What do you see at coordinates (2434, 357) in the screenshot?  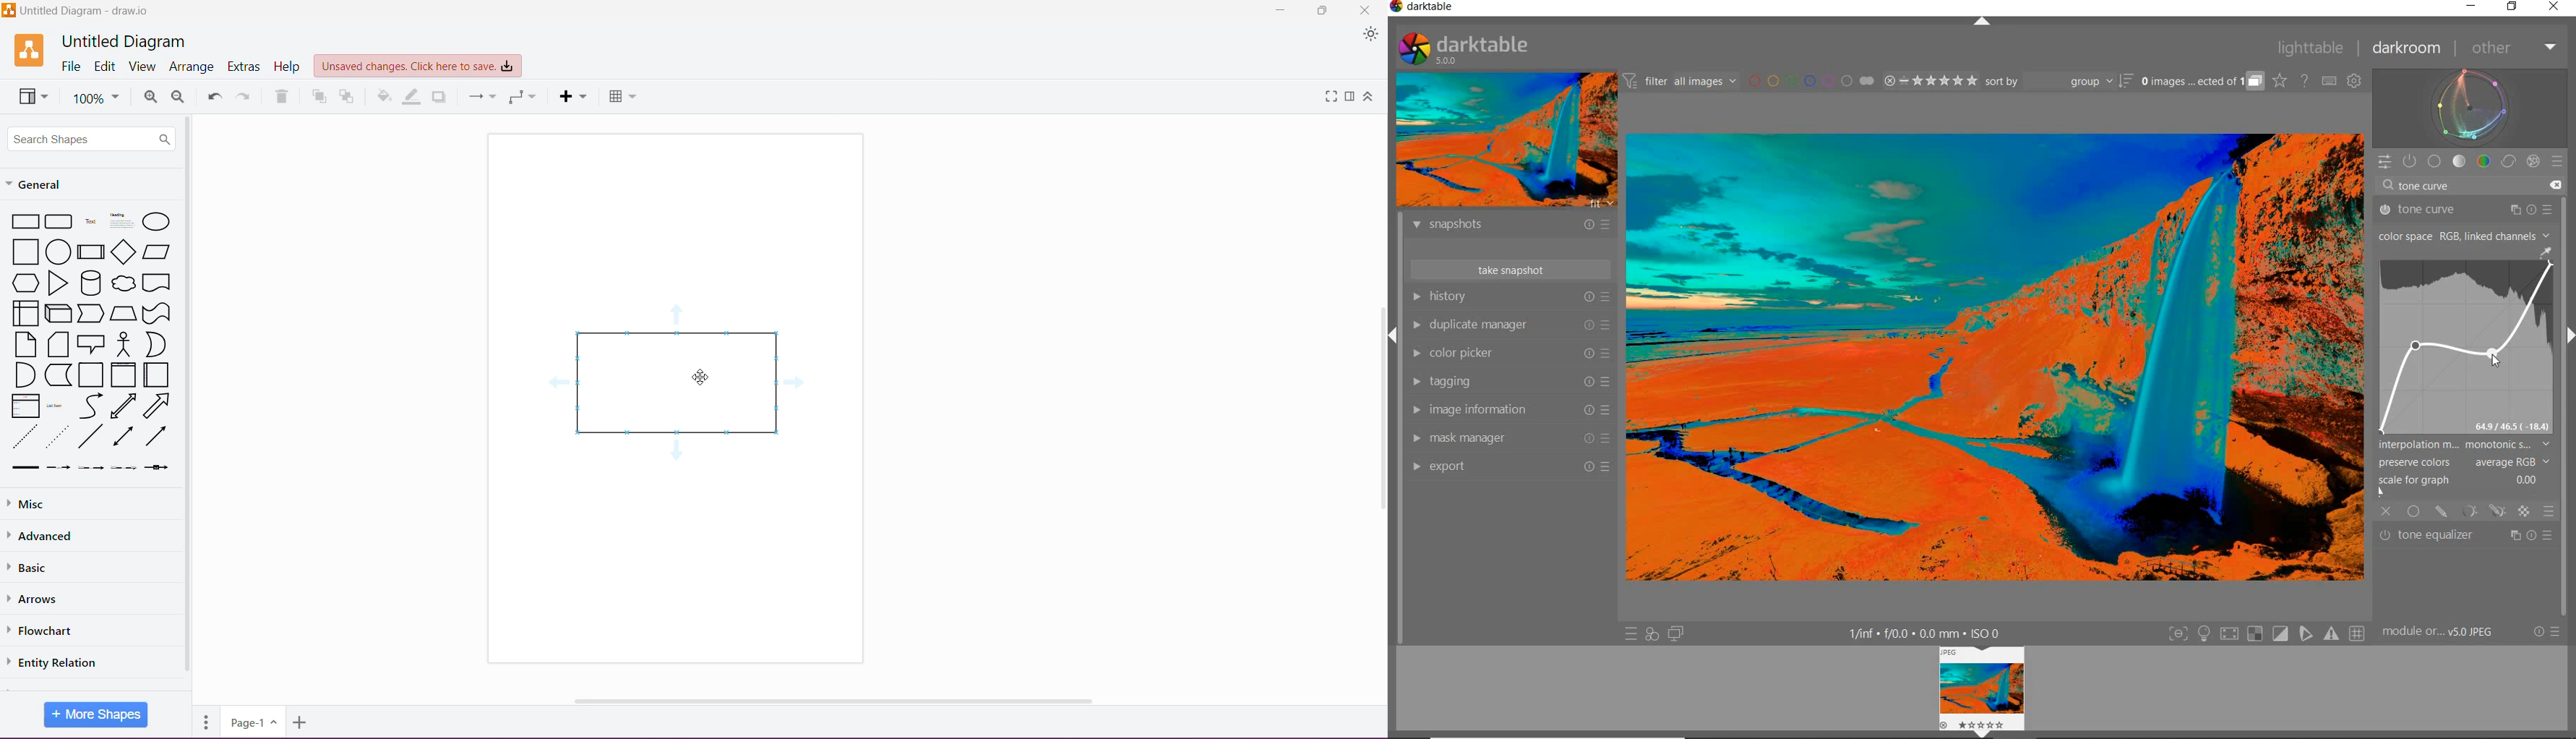 I see `Tone curve` at bounding box center [2434, 357].